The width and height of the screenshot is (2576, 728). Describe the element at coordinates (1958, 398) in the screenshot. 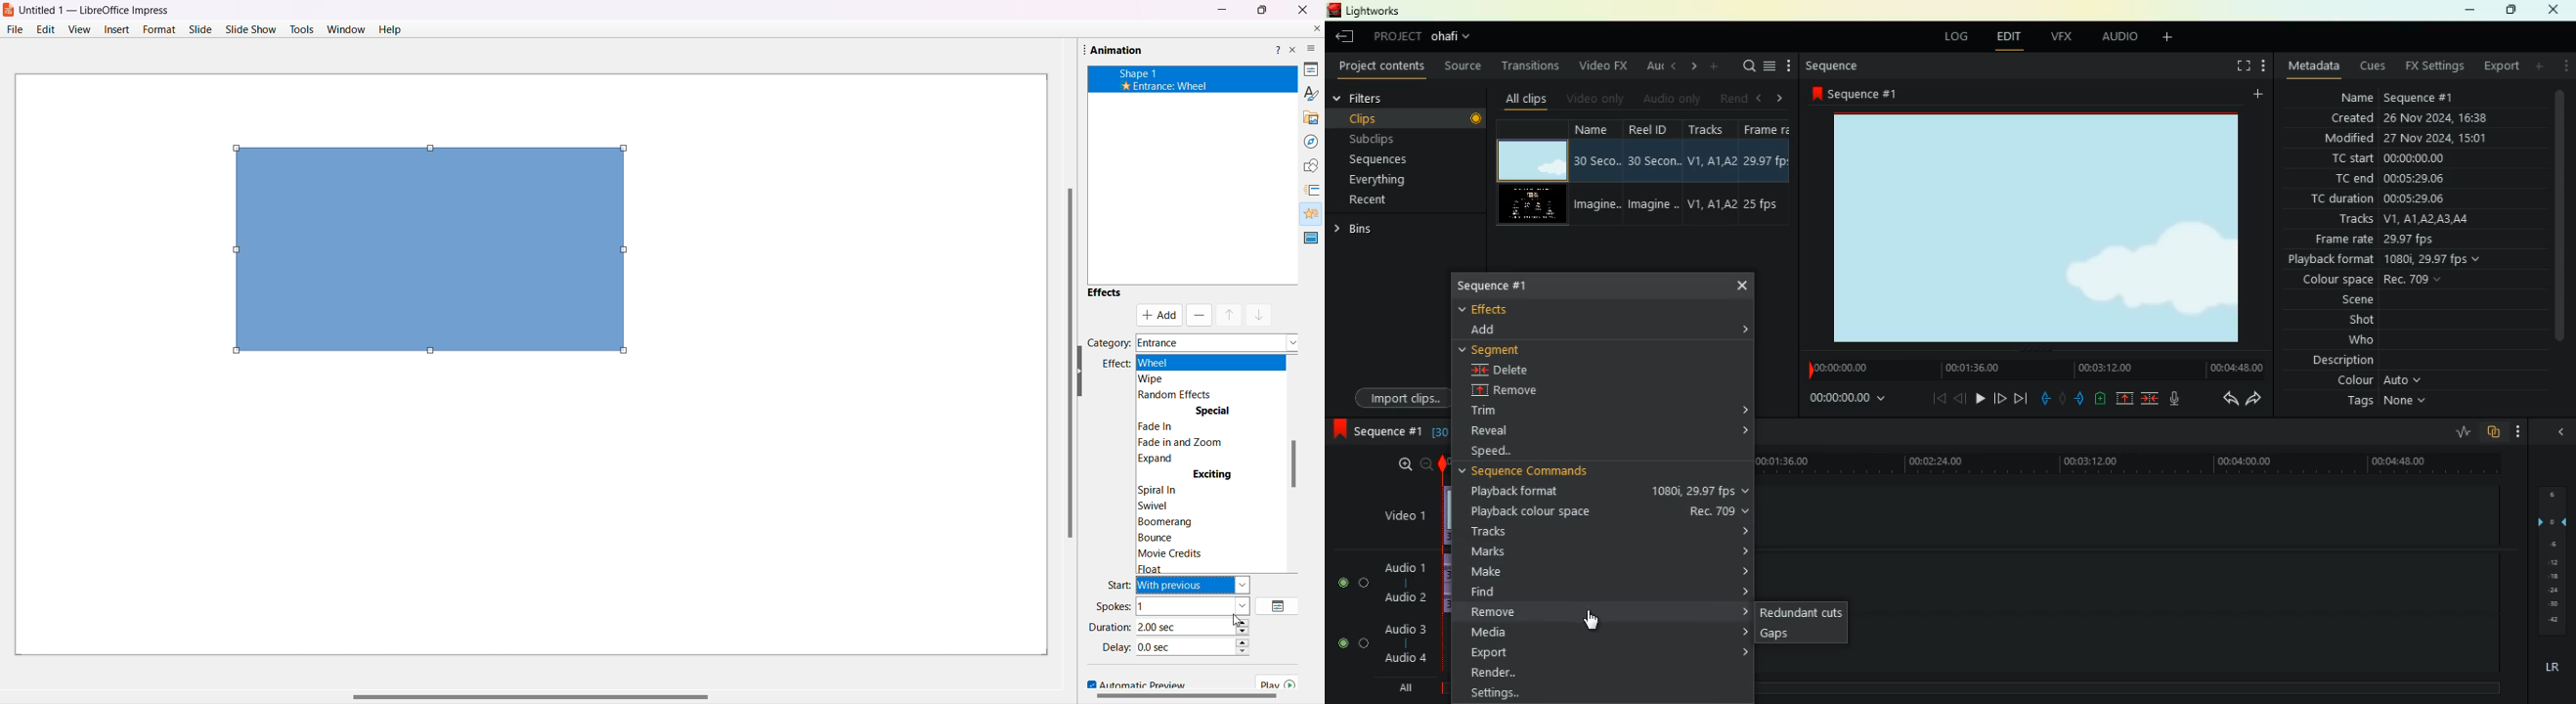

I see `back` at that location.